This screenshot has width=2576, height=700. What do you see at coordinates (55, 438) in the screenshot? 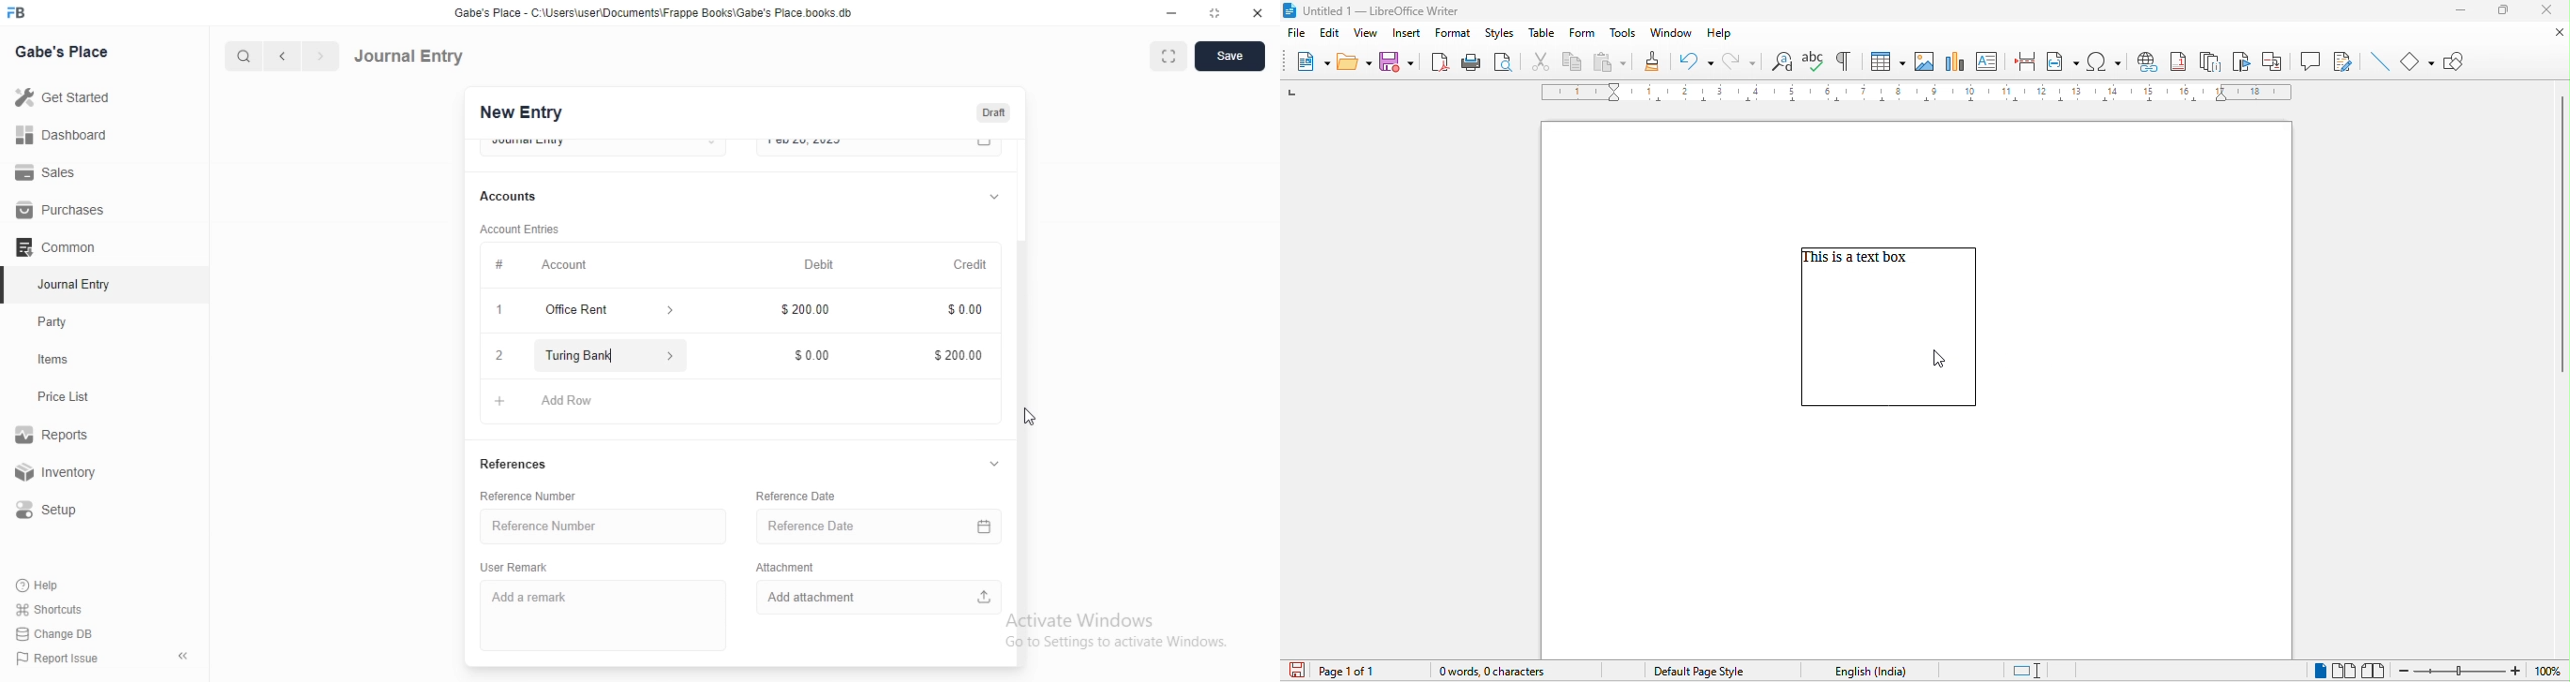
I see `Reports.` at bounding box center [55, 438].